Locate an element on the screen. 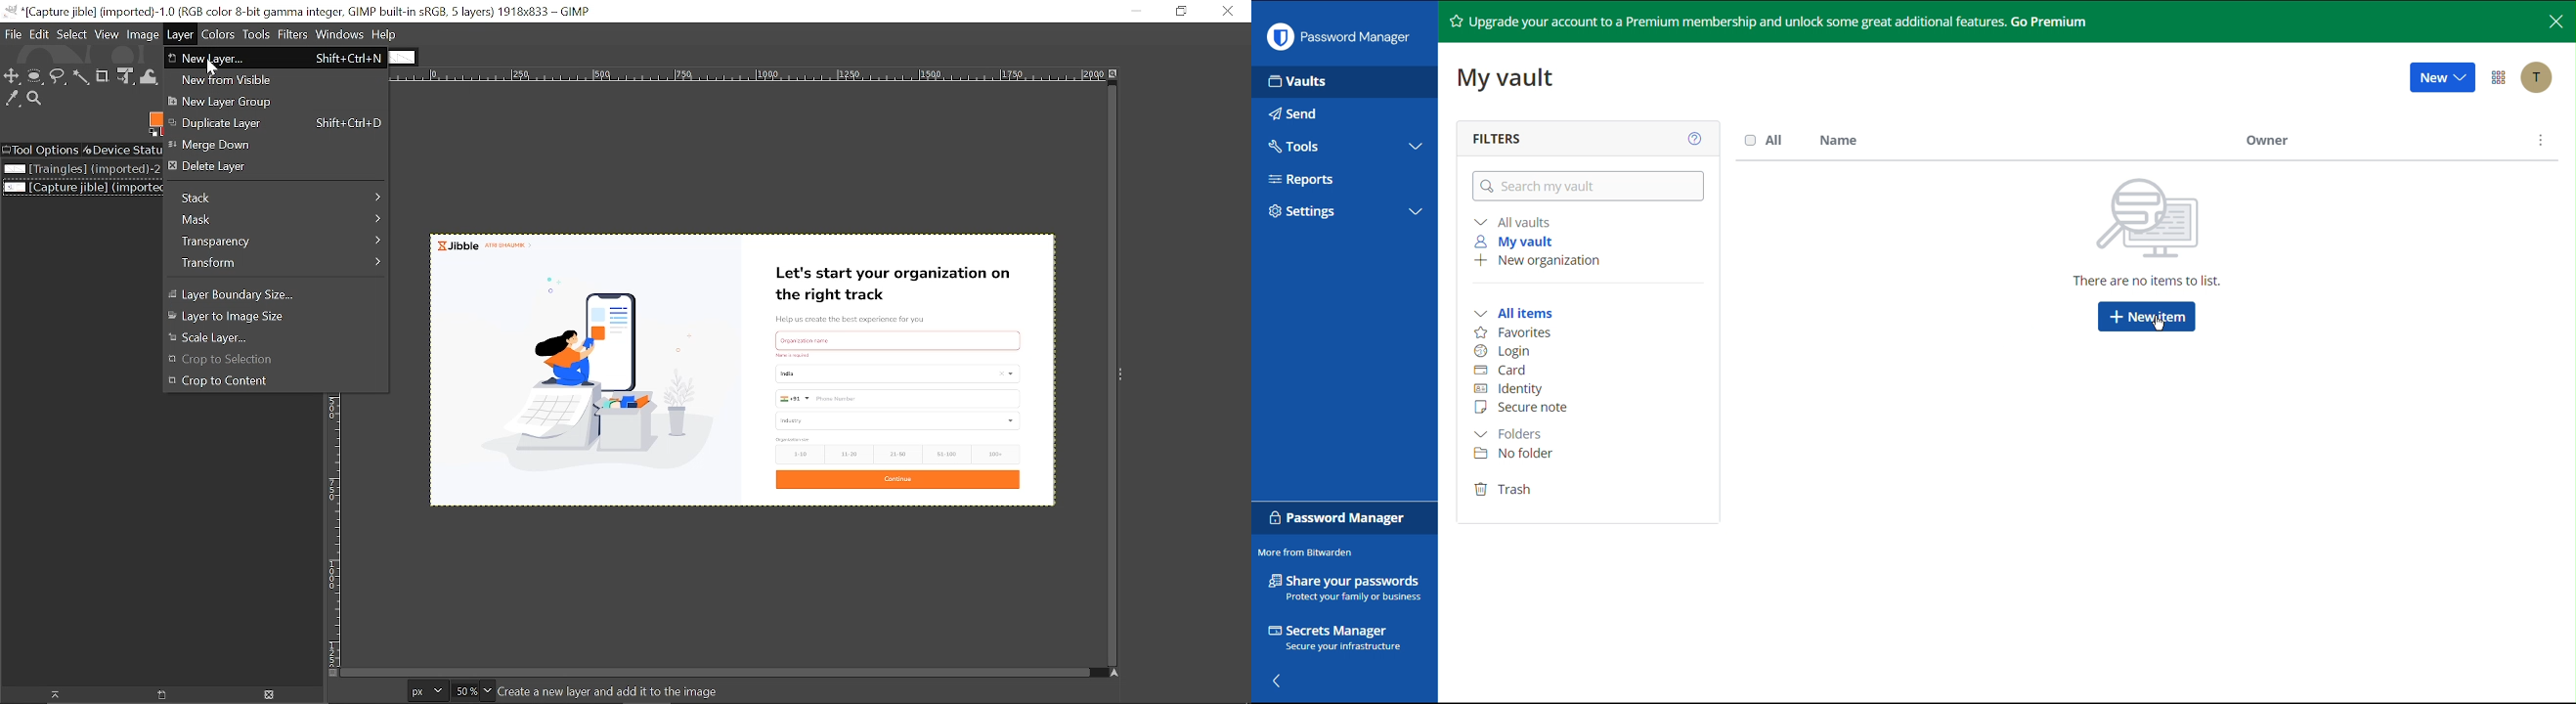  Name is located at coordinates (1840, 141).